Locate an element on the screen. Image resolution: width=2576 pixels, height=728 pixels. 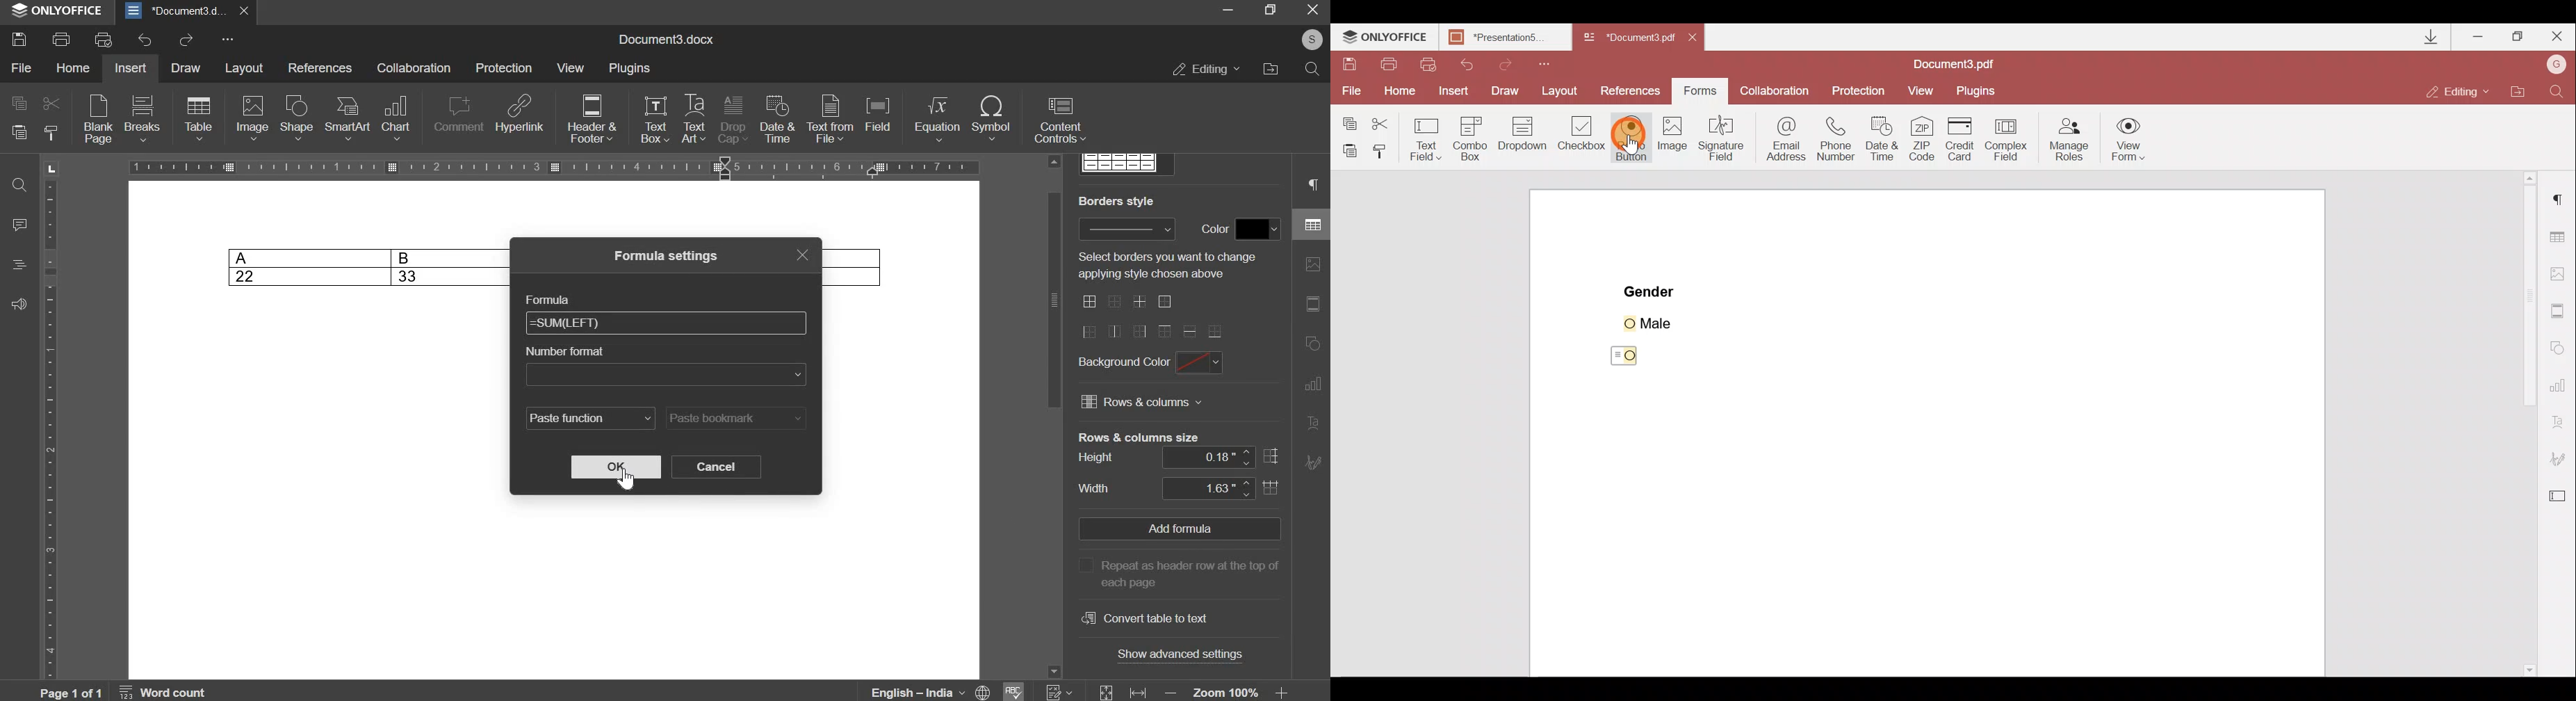
formula settings is located at coordinates (643, 255).